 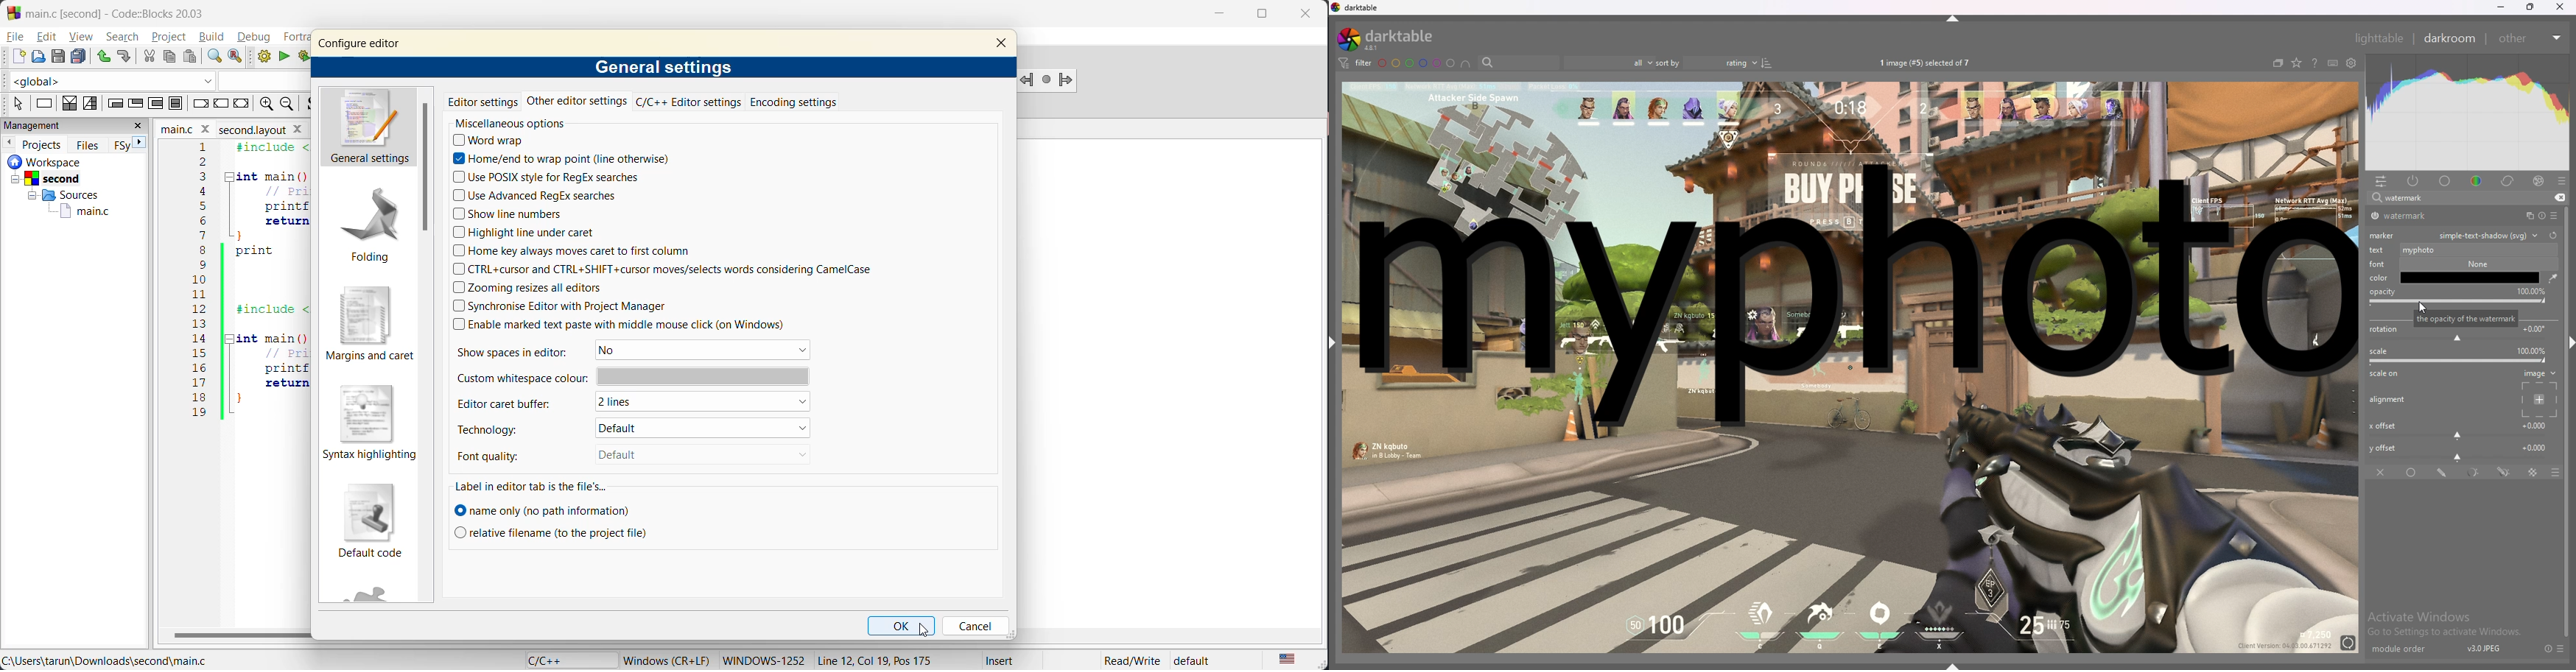 What do you see at coordinates (1308, 17) in the screenshot?
I see `close` at bounding box center [1308, 17].